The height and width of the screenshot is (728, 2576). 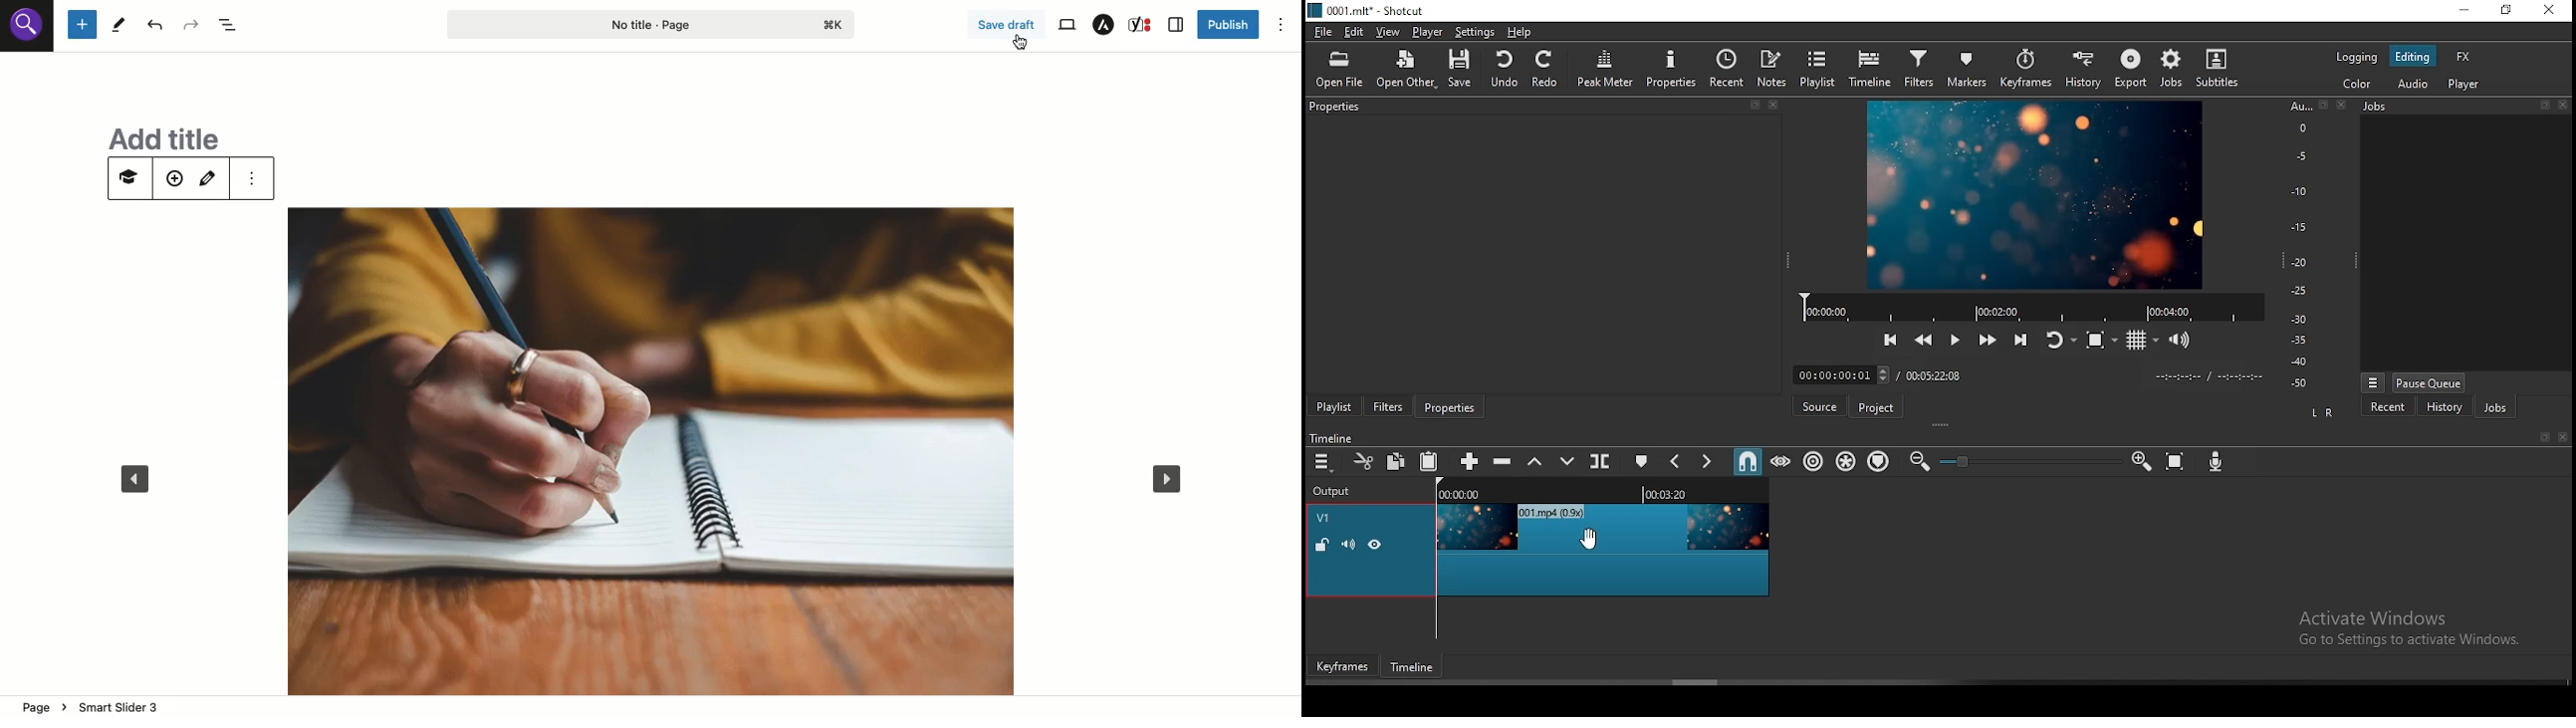 What do you see at coordinates (2509, 10) in the screenshot?
I see `restore` at bounding box center [2509, 10].